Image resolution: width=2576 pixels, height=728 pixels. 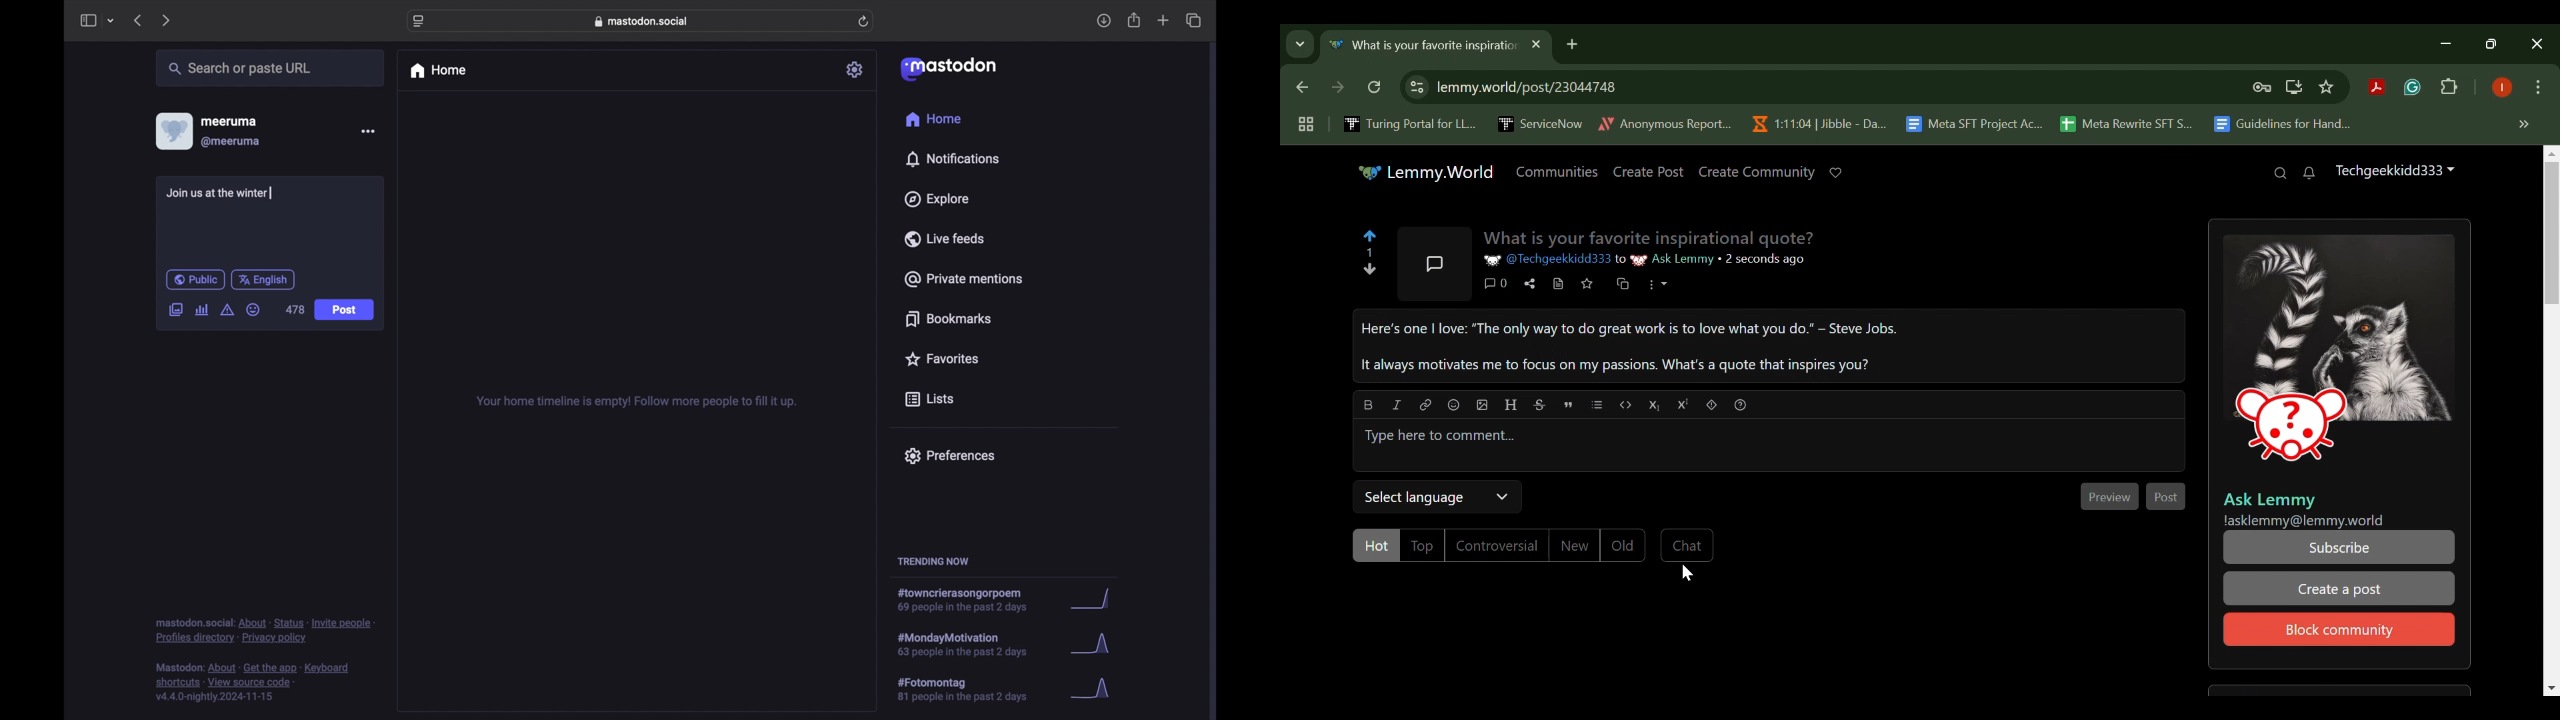 I want to click on meeruma, so click(x=229, y=121).